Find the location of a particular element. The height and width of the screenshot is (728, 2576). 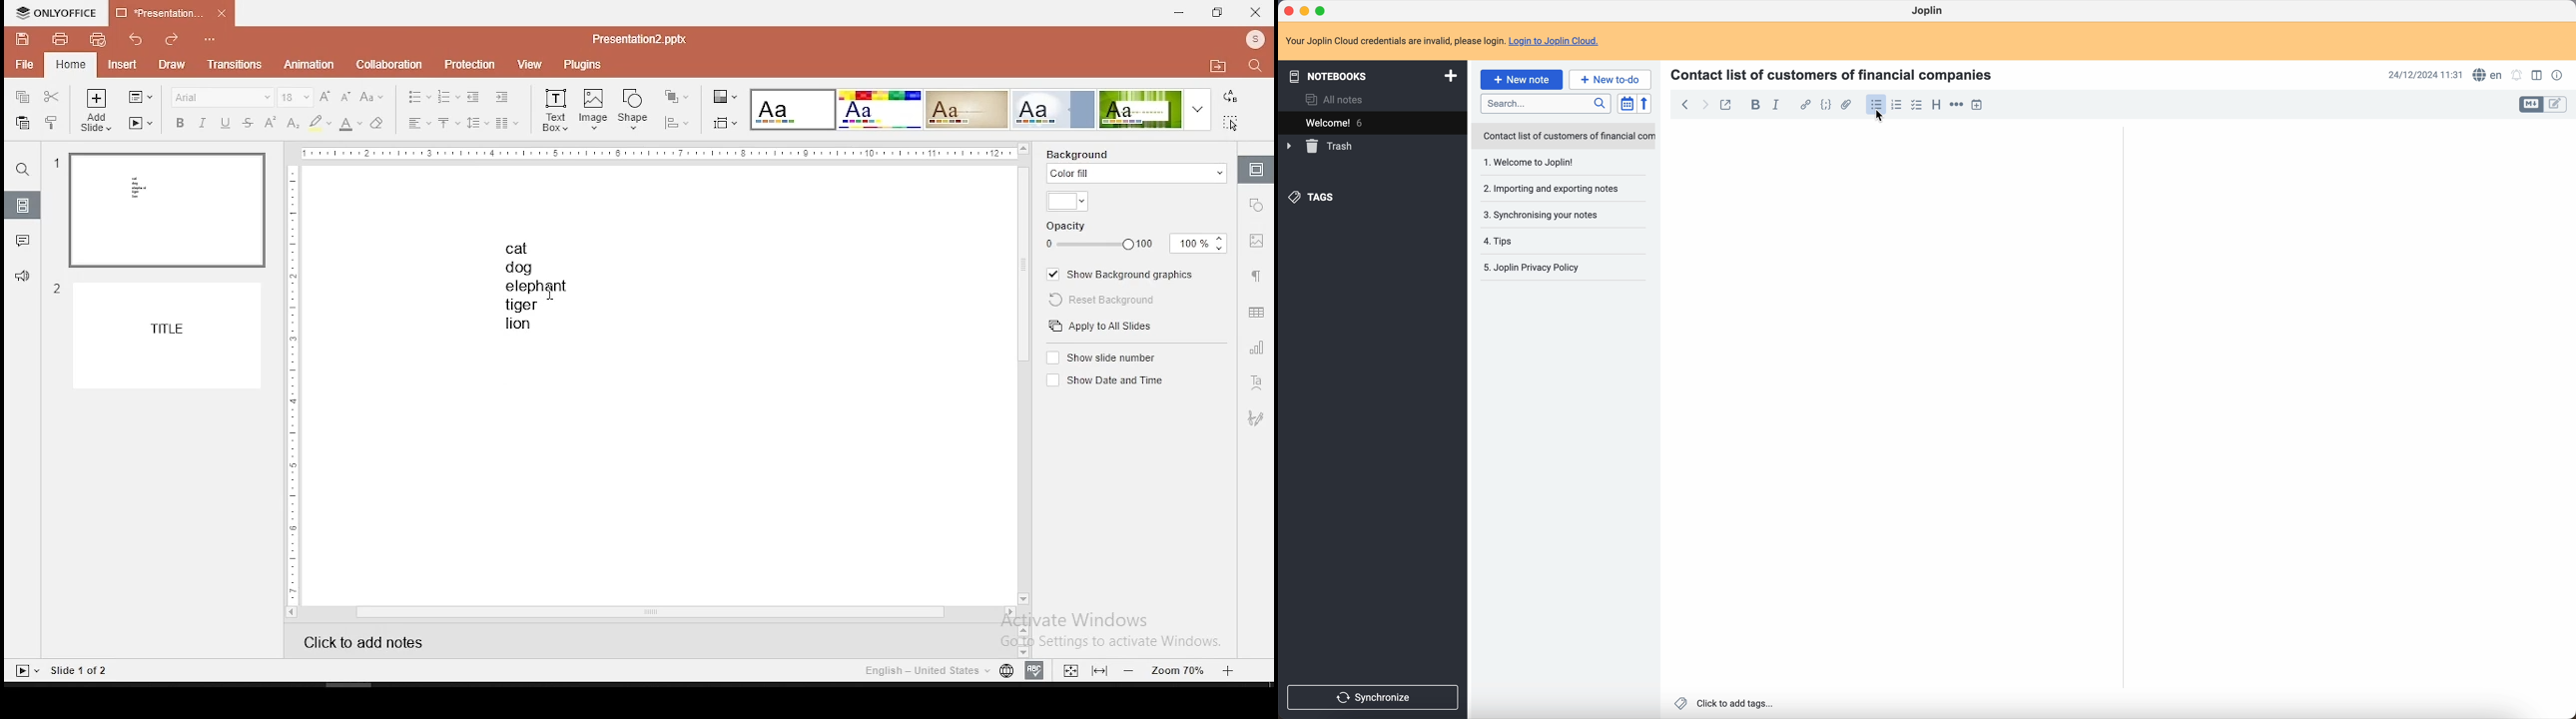

body text is located at coordinates (2345, 421).